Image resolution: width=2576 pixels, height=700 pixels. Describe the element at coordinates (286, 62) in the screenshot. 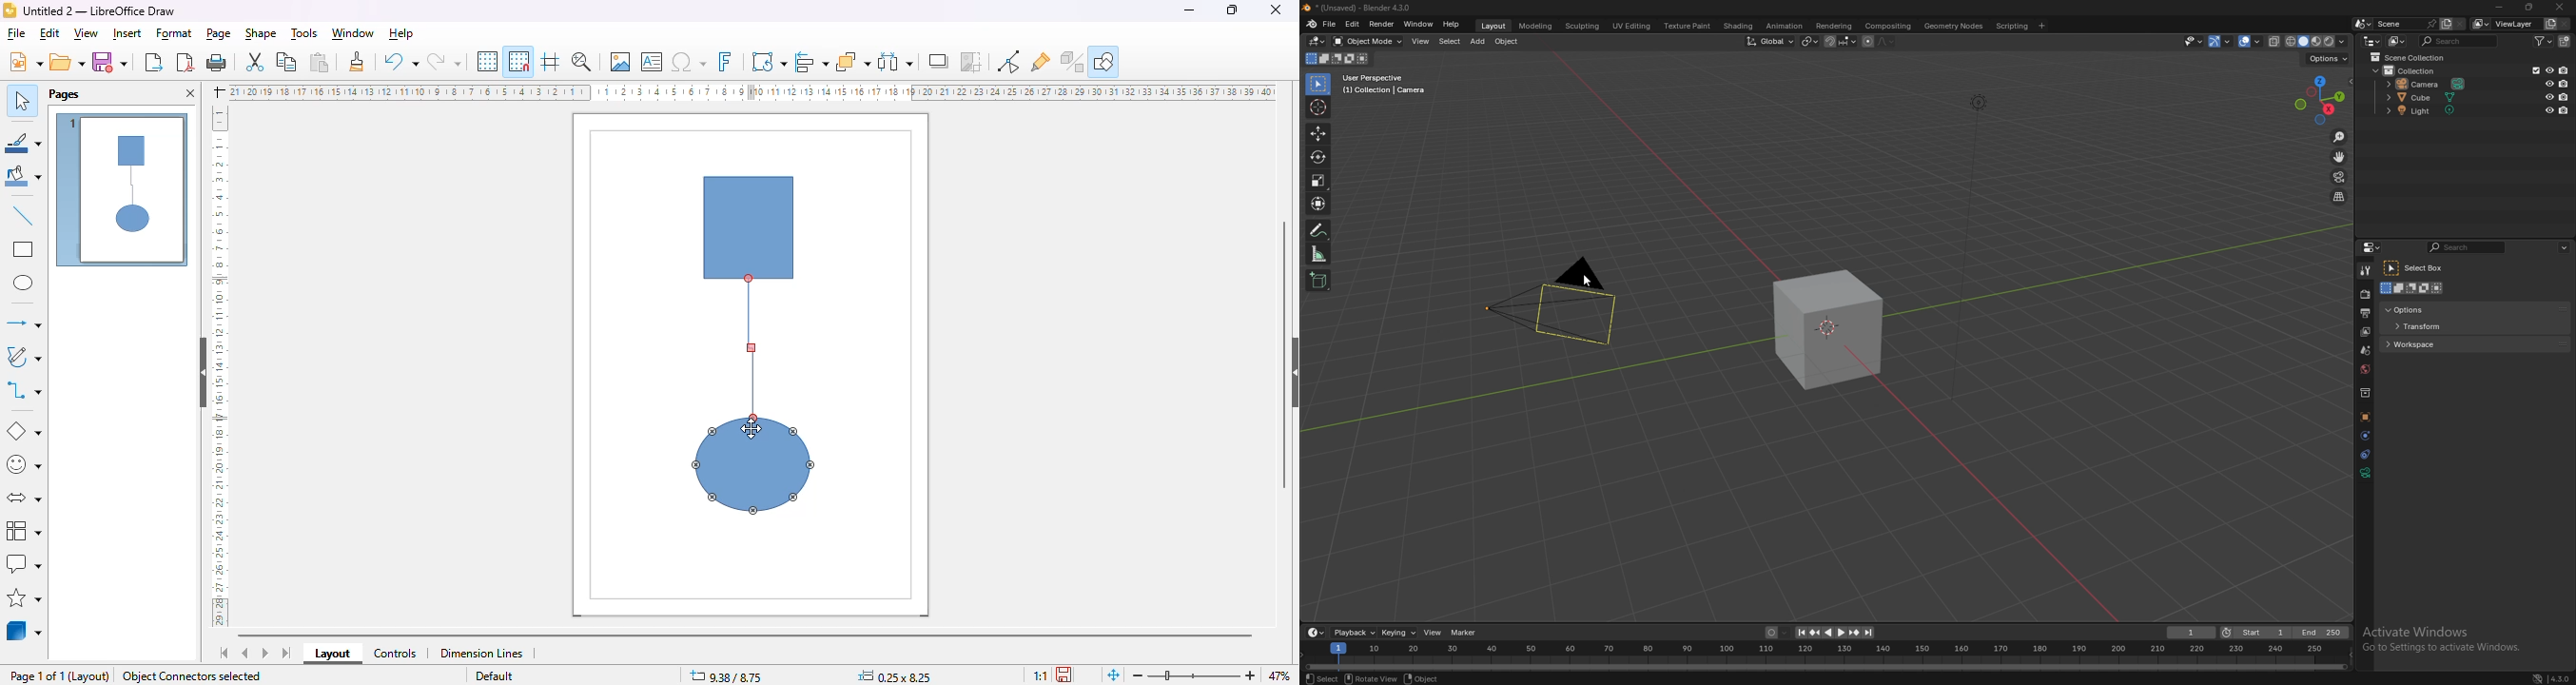

I see `copy` at that location.